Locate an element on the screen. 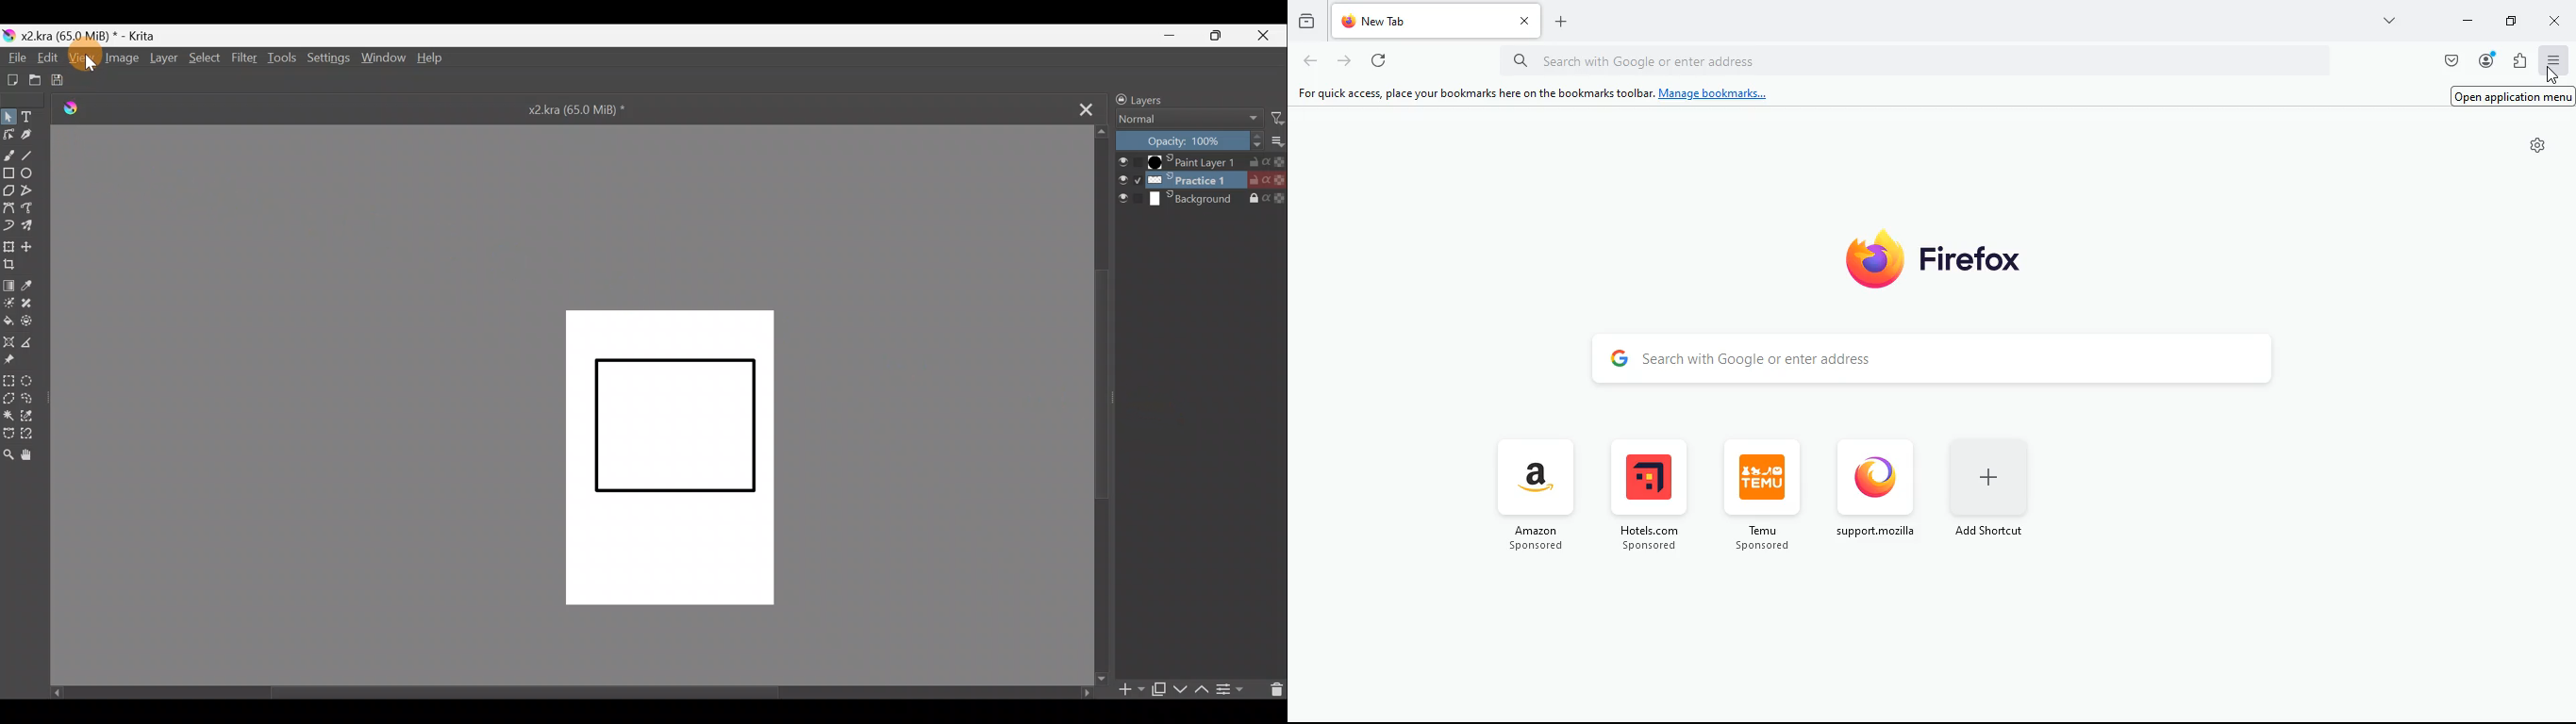 This screenshot has width=2576, height=728. Smart patch tool is located at coordinates (34, 307).